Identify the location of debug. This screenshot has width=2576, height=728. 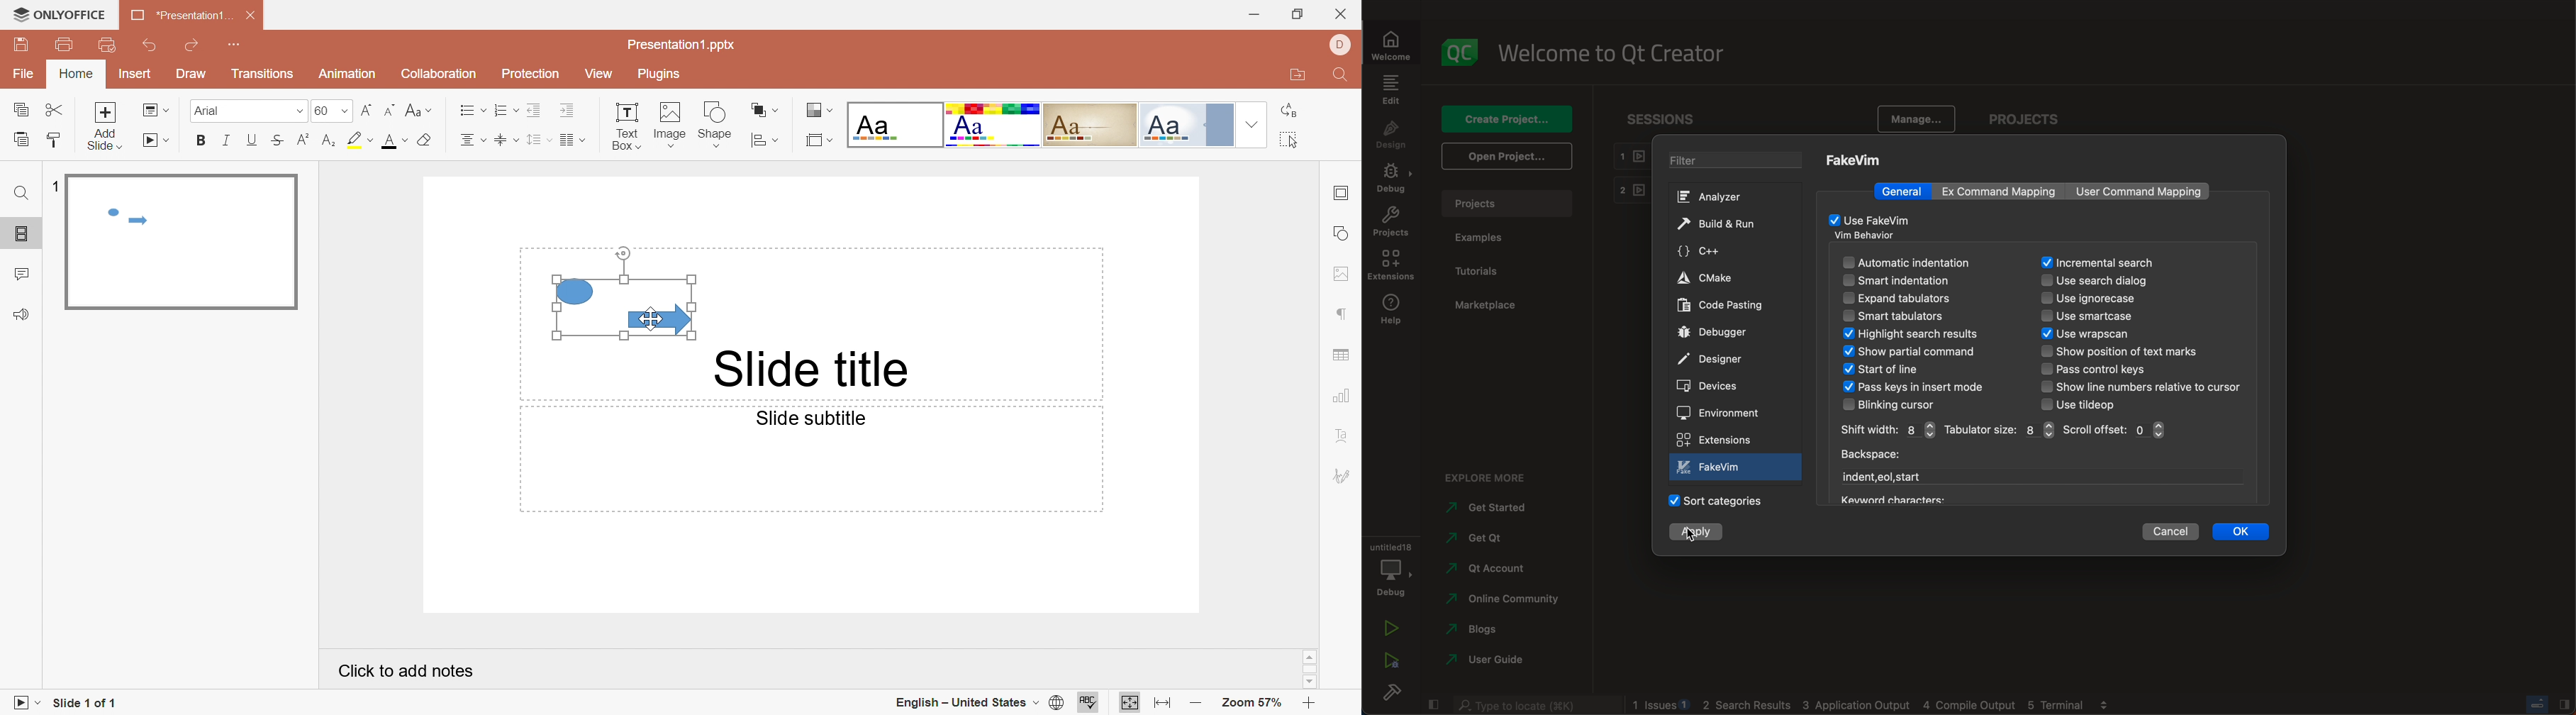
(1392, 567).